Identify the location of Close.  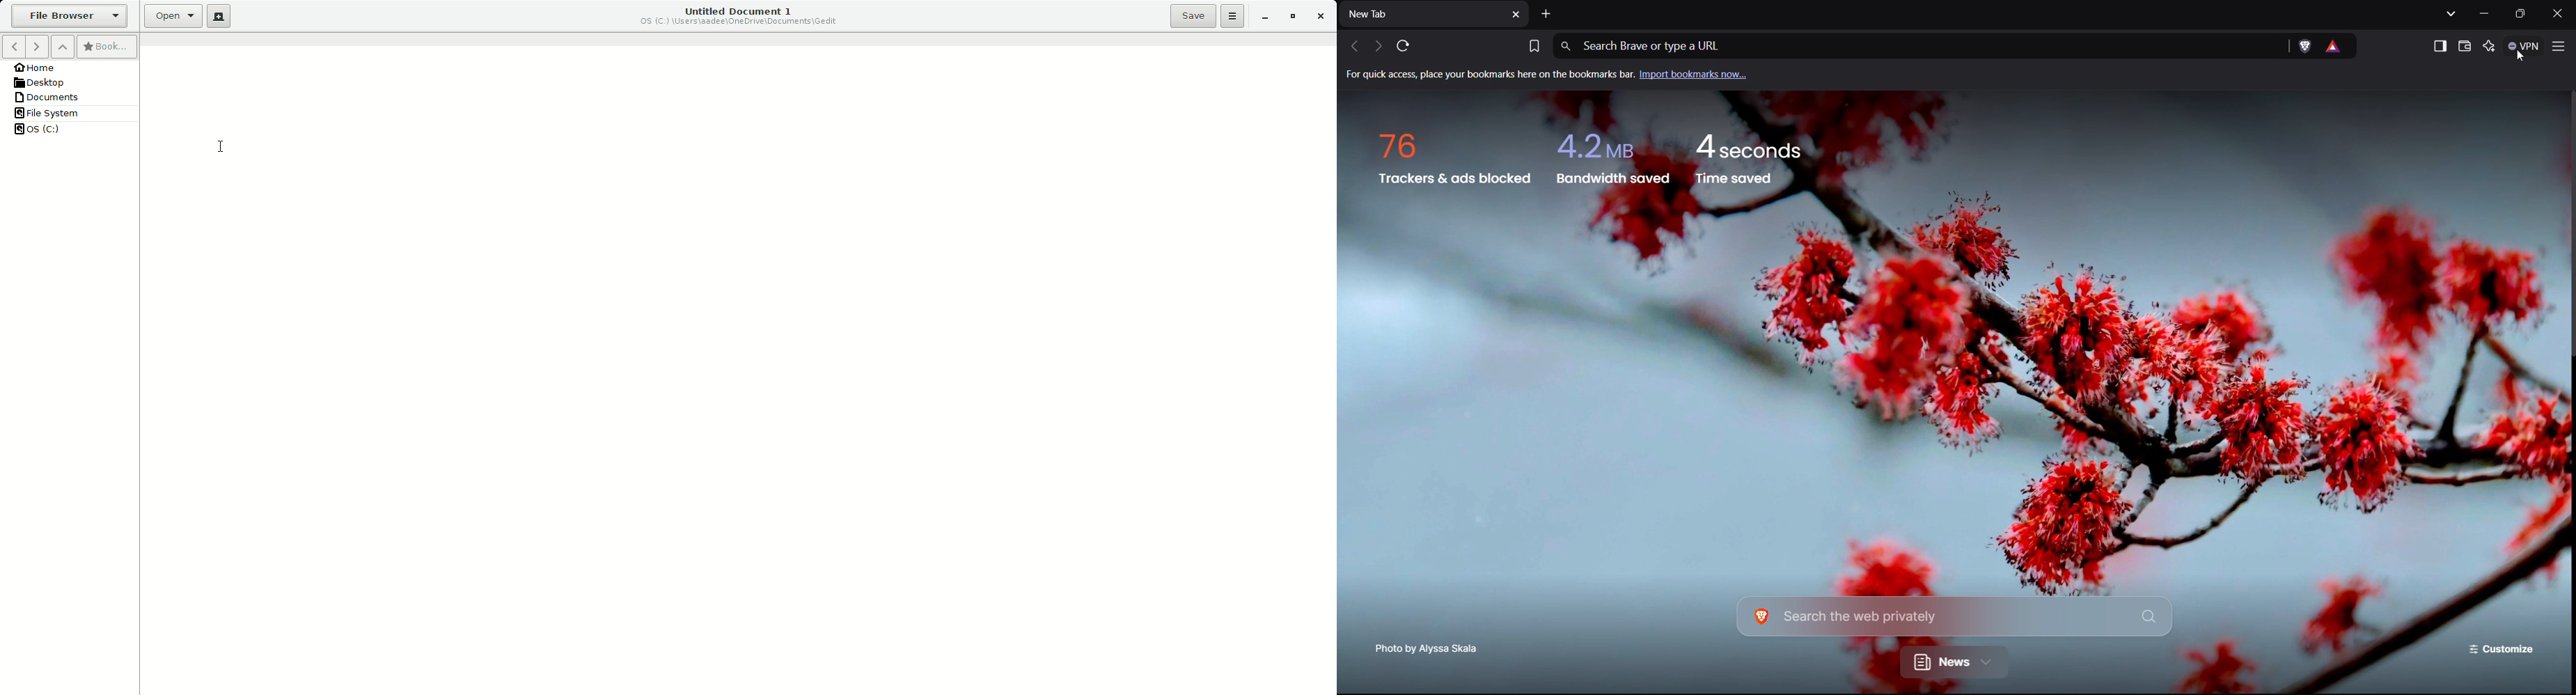
(2562, 14).